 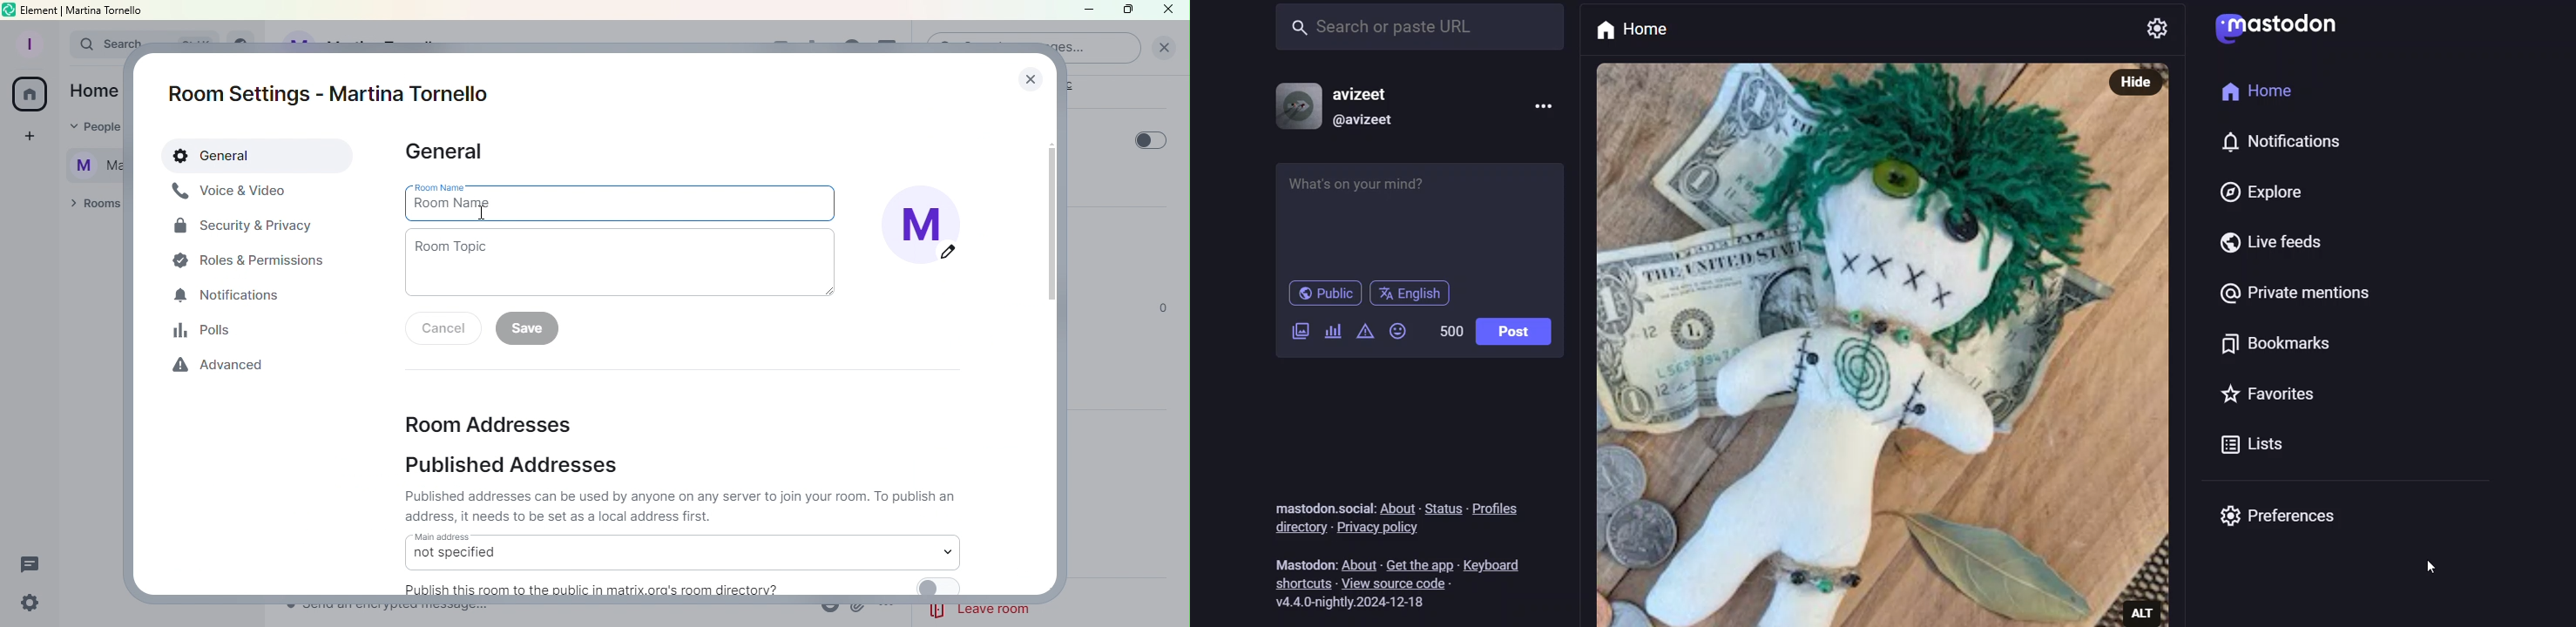 I want to click on Toggle, so click(x=1151, y=140).